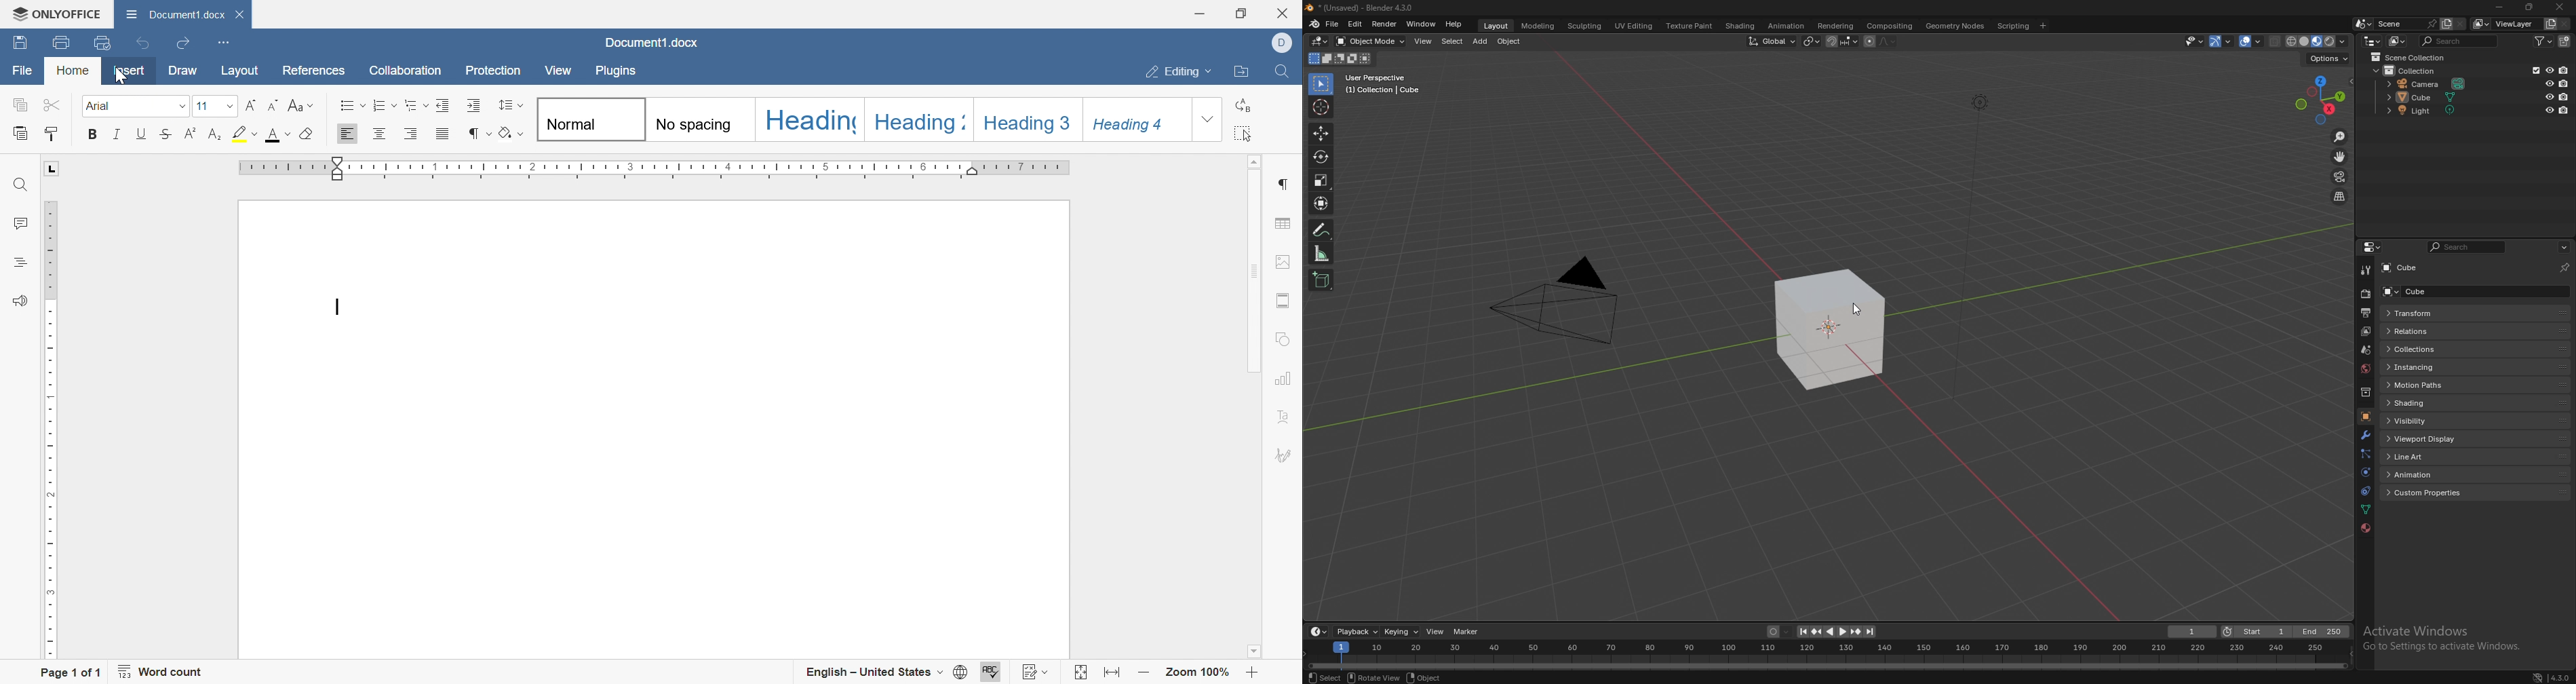  Describe the element at coordinates (1320, 133) in the screenshot. I see `move` at that location.